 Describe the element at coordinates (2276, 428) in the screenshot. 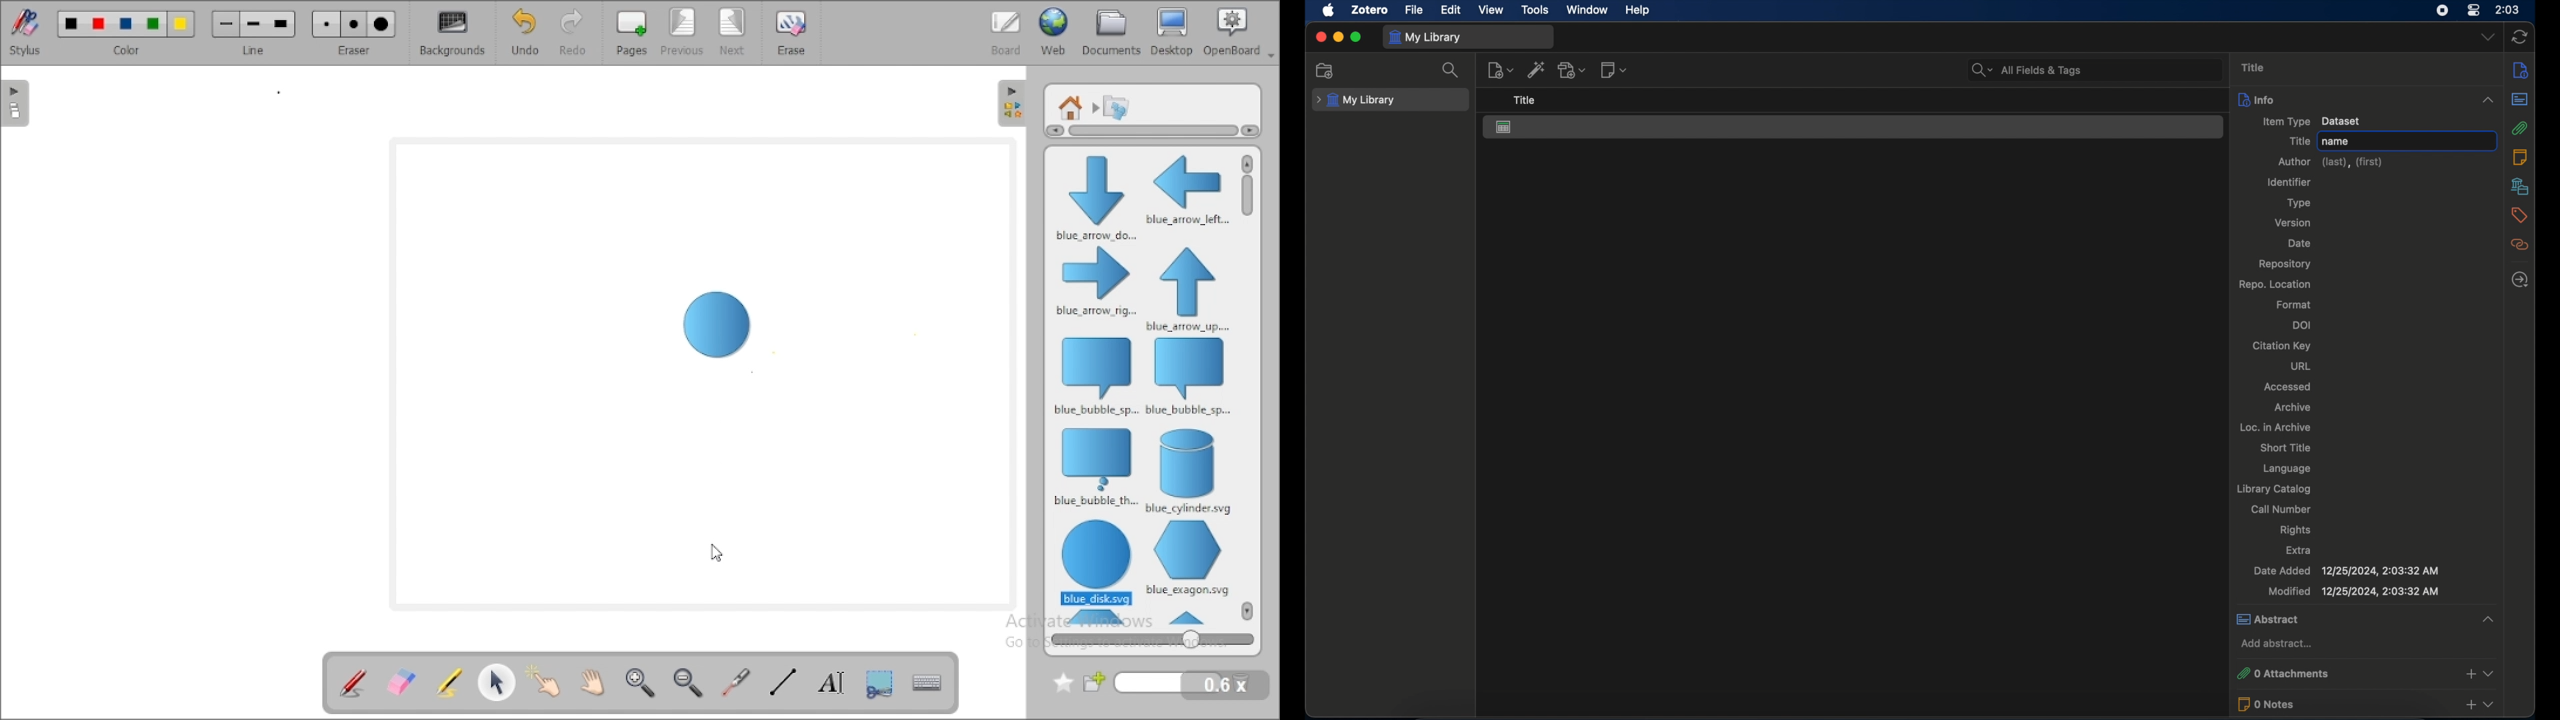

I see `loc. in archive` at that location.